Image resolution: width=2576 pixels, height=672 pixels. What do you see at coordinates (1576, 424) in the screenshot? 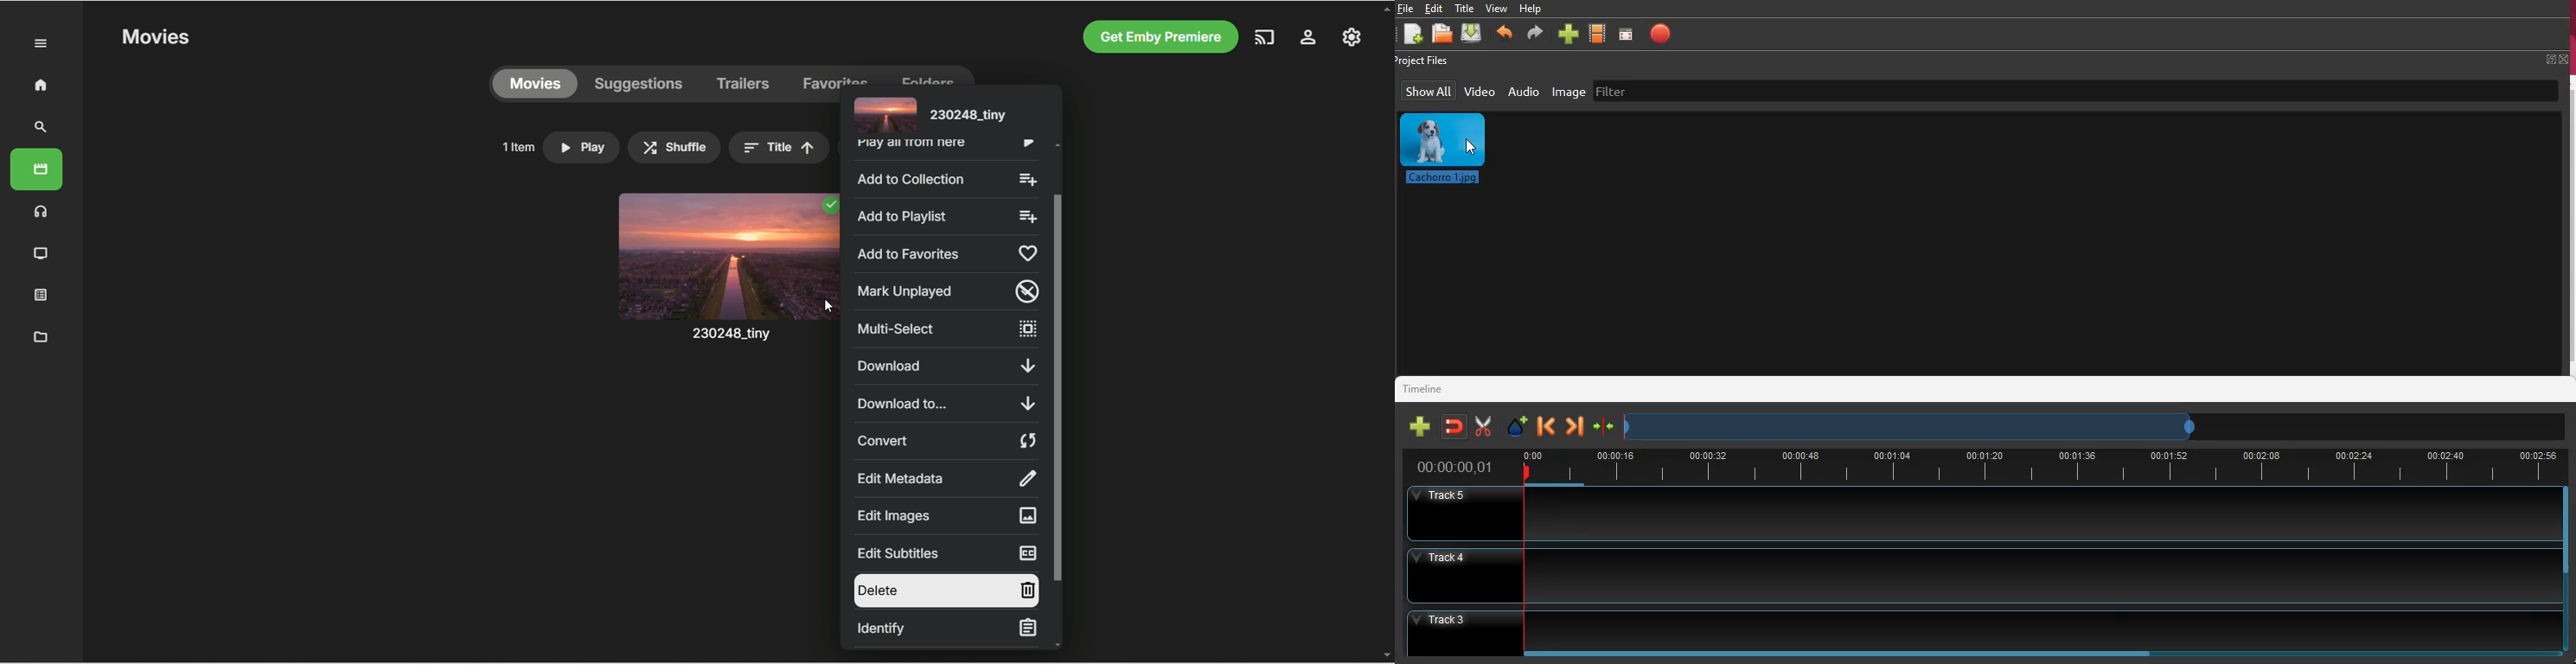
I see `forward` at bounding box center [1576, 424].